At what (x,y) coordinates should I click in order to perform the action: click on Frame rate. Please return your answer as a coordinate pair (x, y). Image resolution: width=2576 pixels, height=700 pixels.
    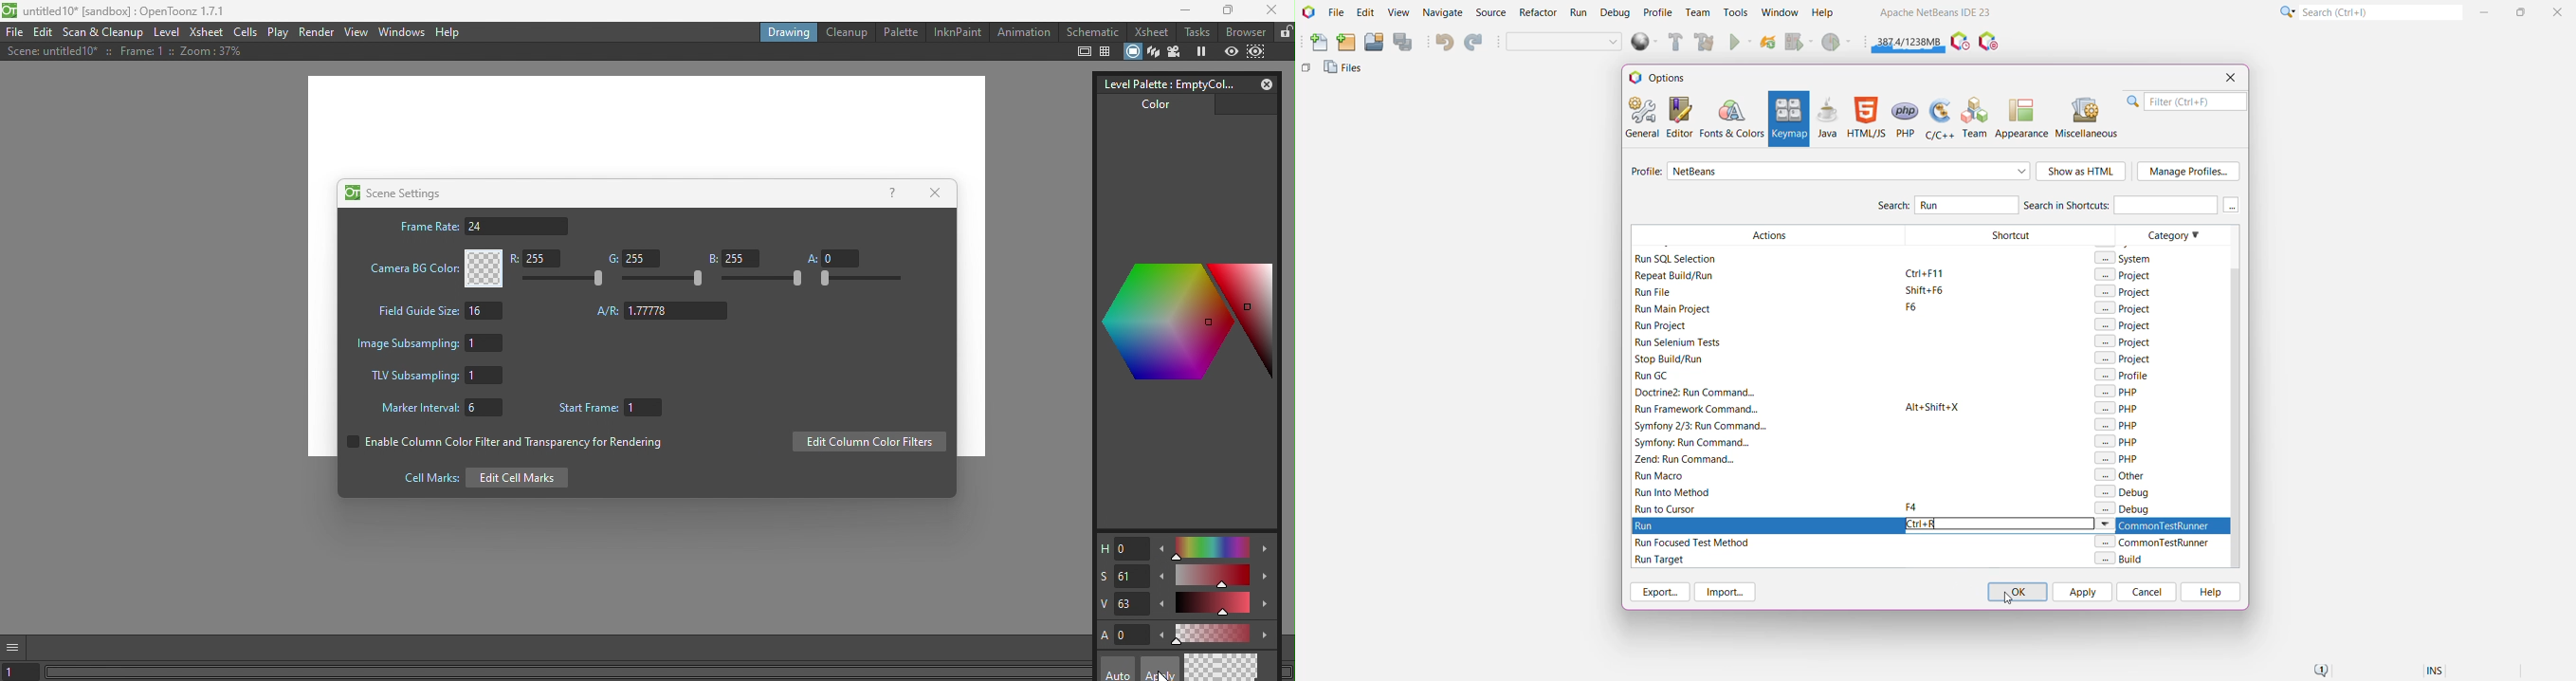
    Looking at the image, I should click on (483, 226).